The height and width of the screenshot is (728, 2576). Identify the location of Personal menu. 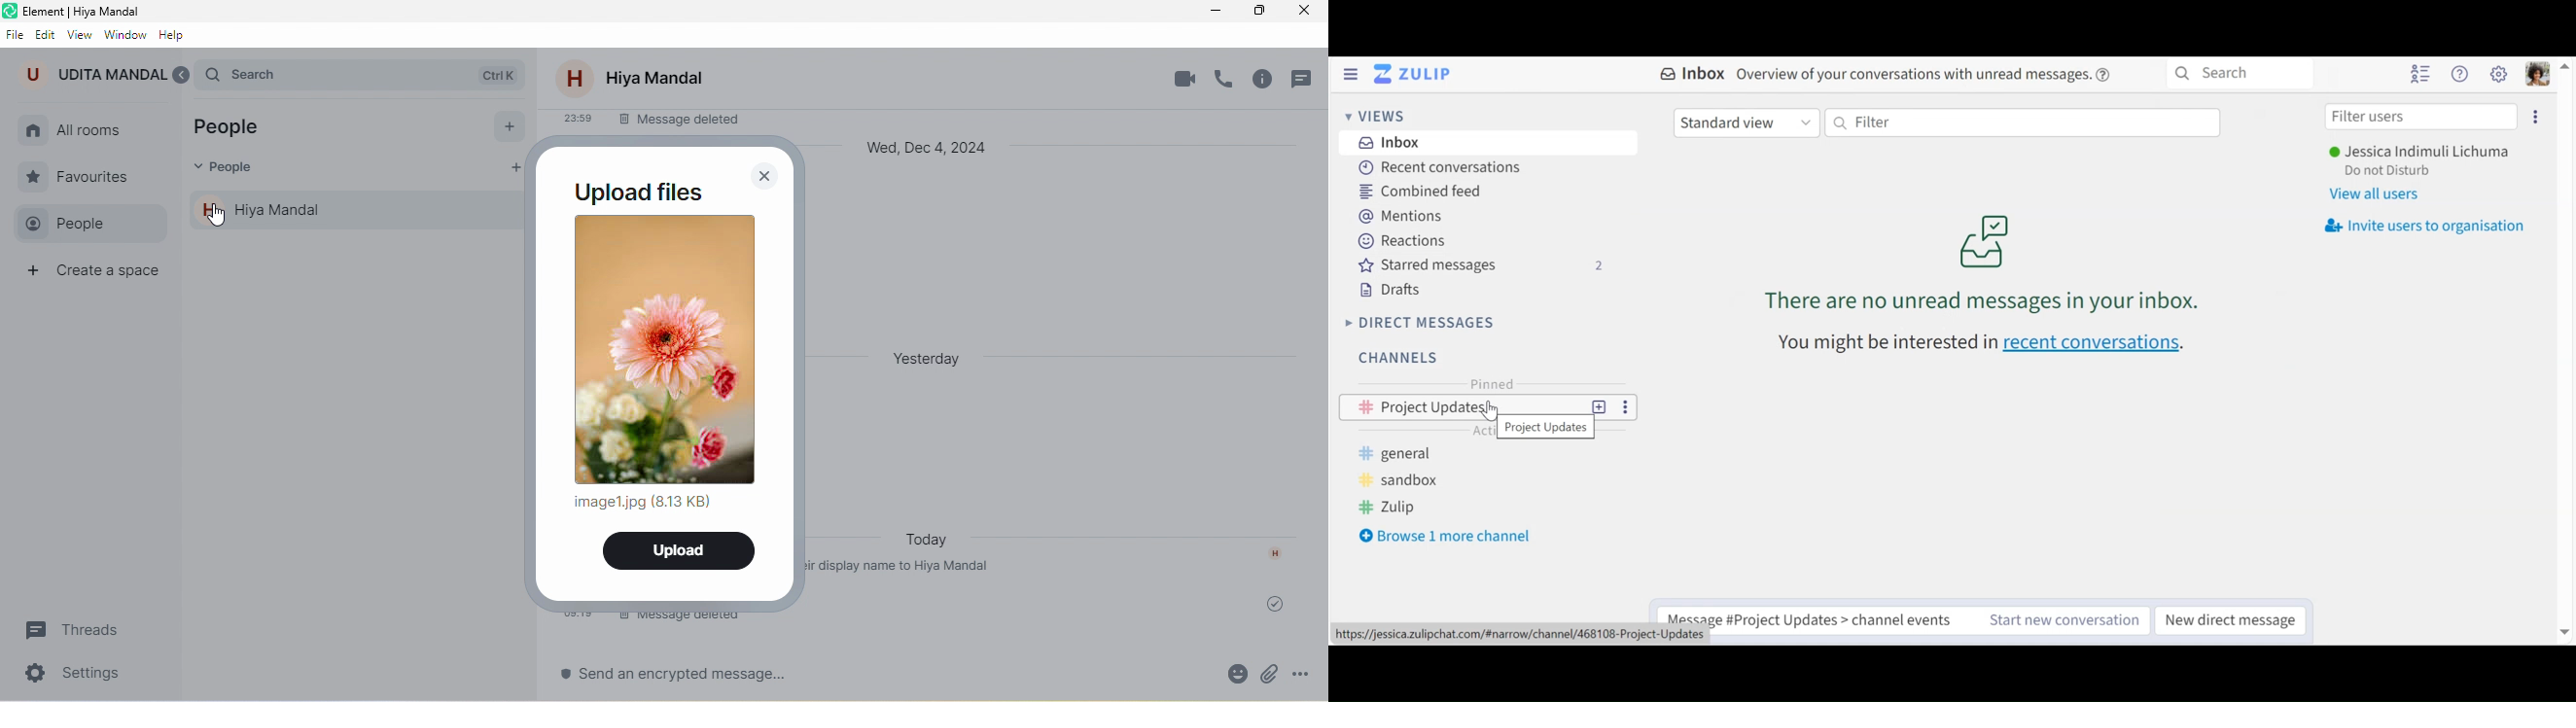
(2537, 75).